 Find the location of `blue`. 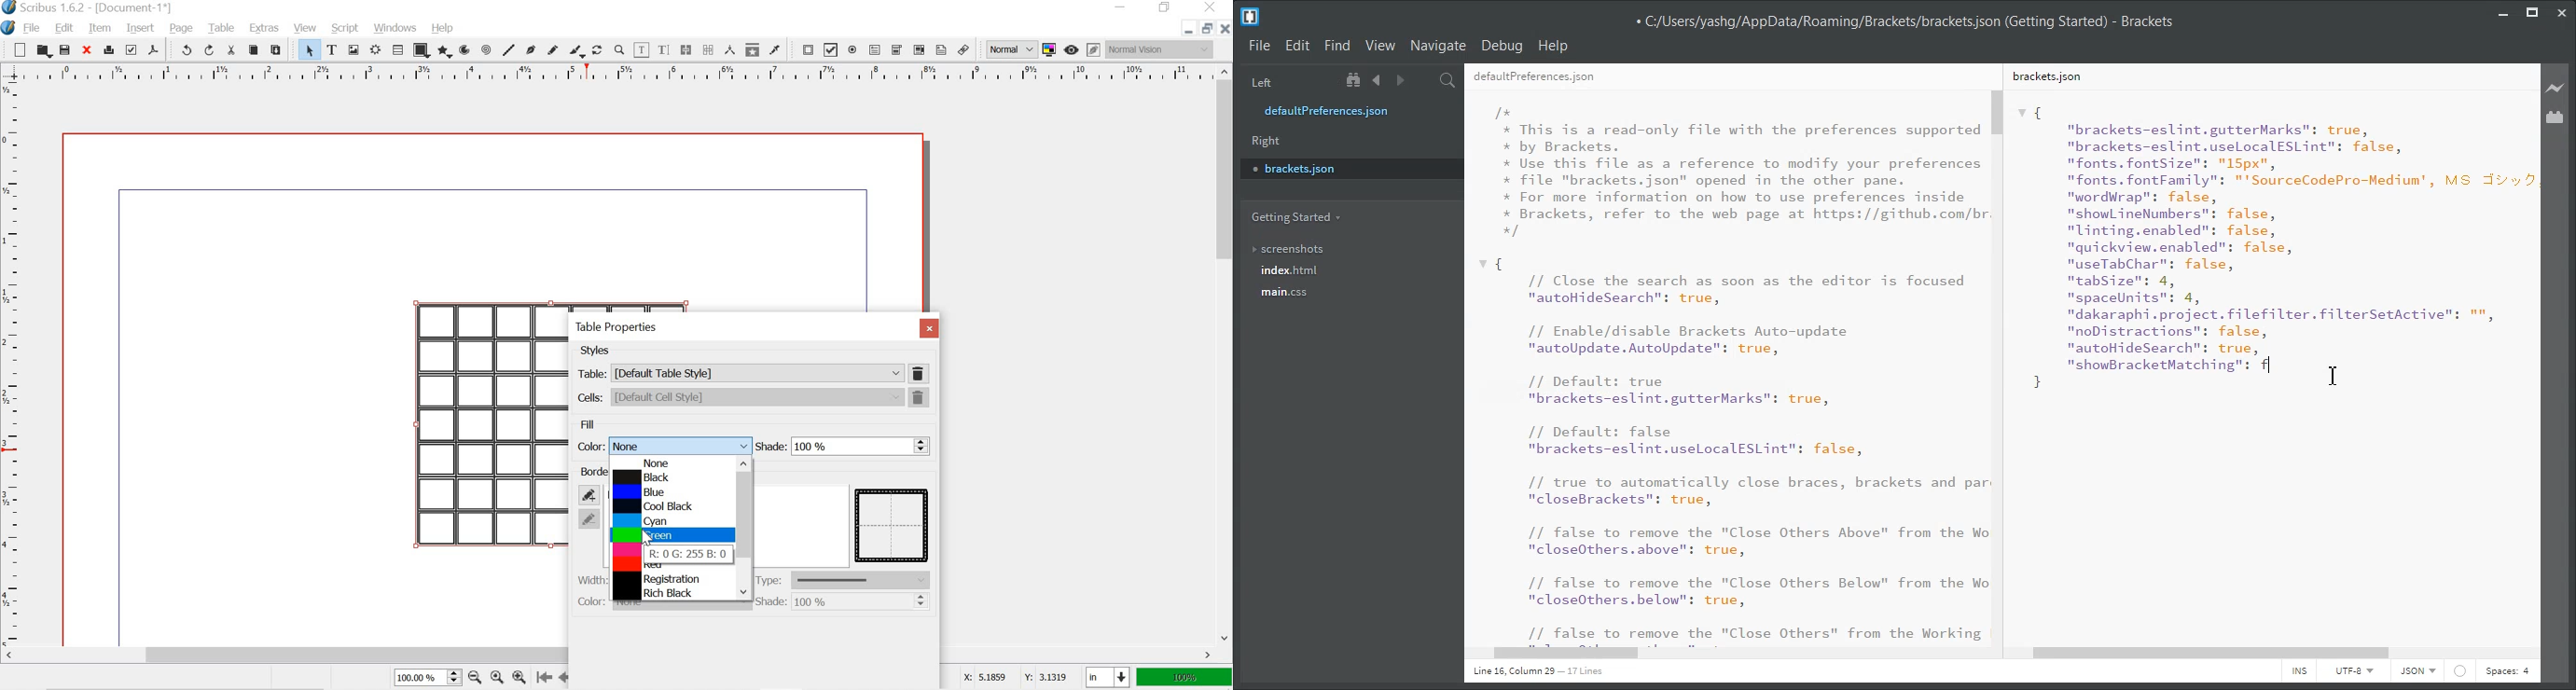

blue is located at coordinates (649, 493).